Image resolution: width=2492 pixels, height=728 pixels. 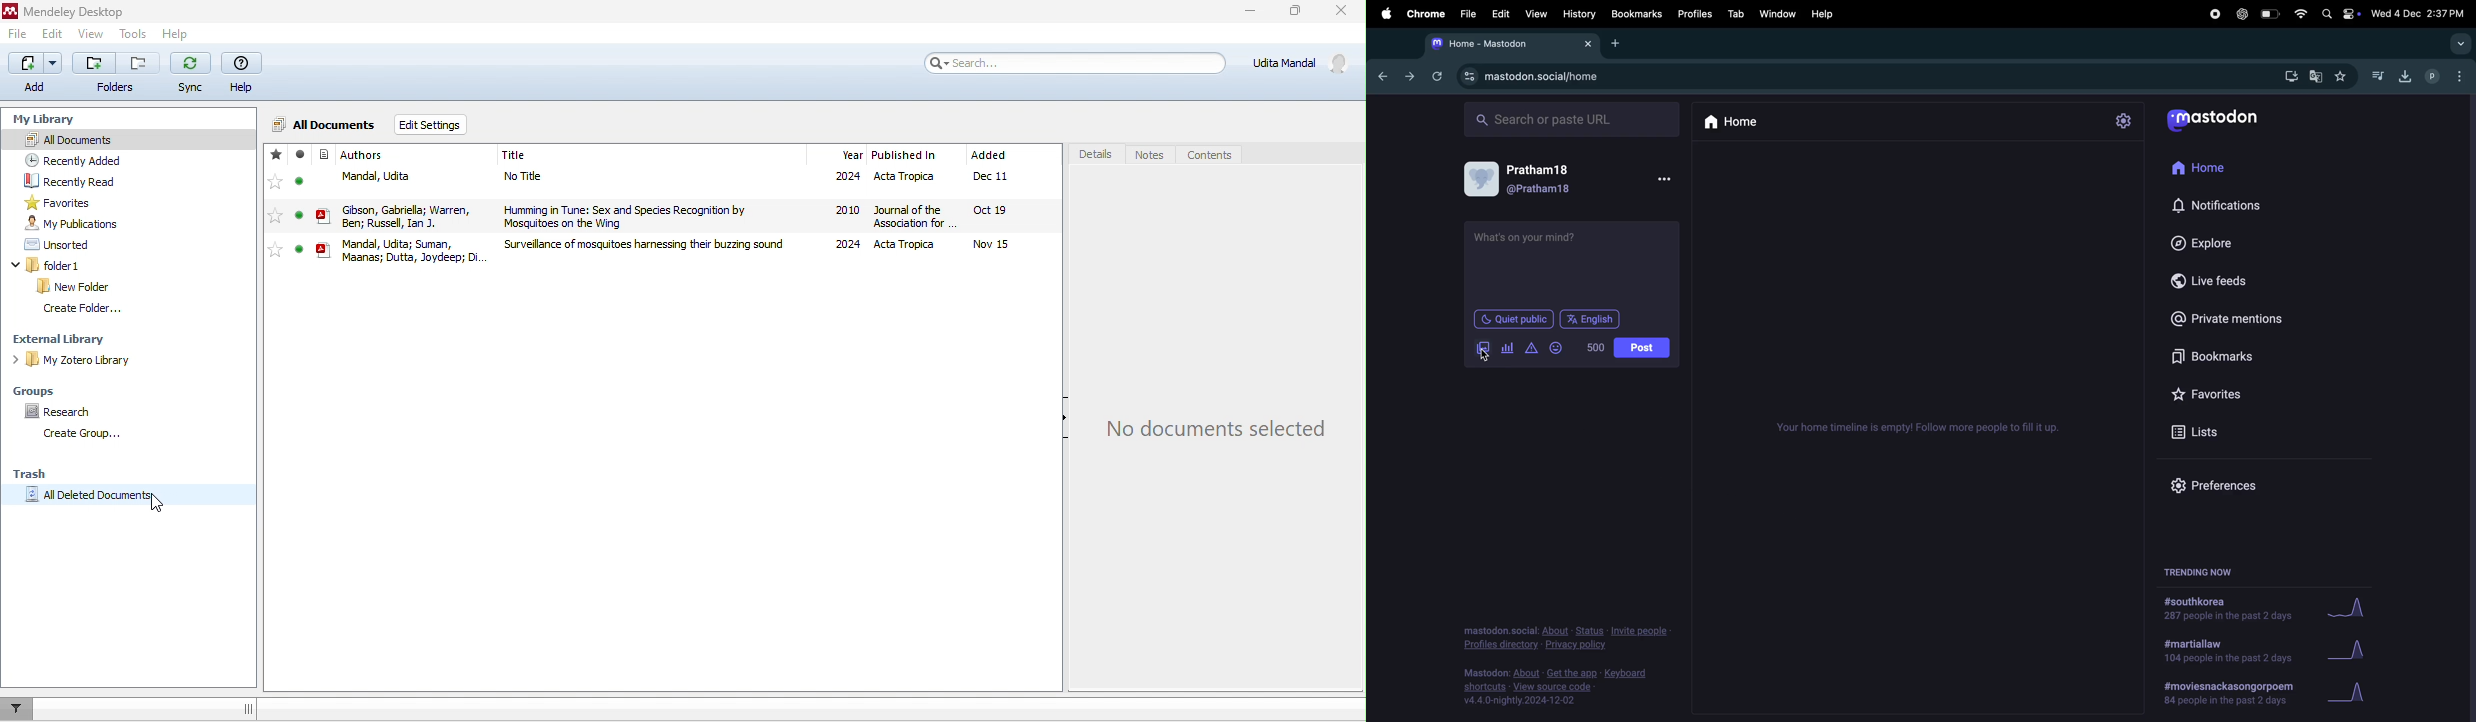 What do you see at coordinates (1643, 348) in the screenshot?
I see `post` at bounding box center [1643, 348].